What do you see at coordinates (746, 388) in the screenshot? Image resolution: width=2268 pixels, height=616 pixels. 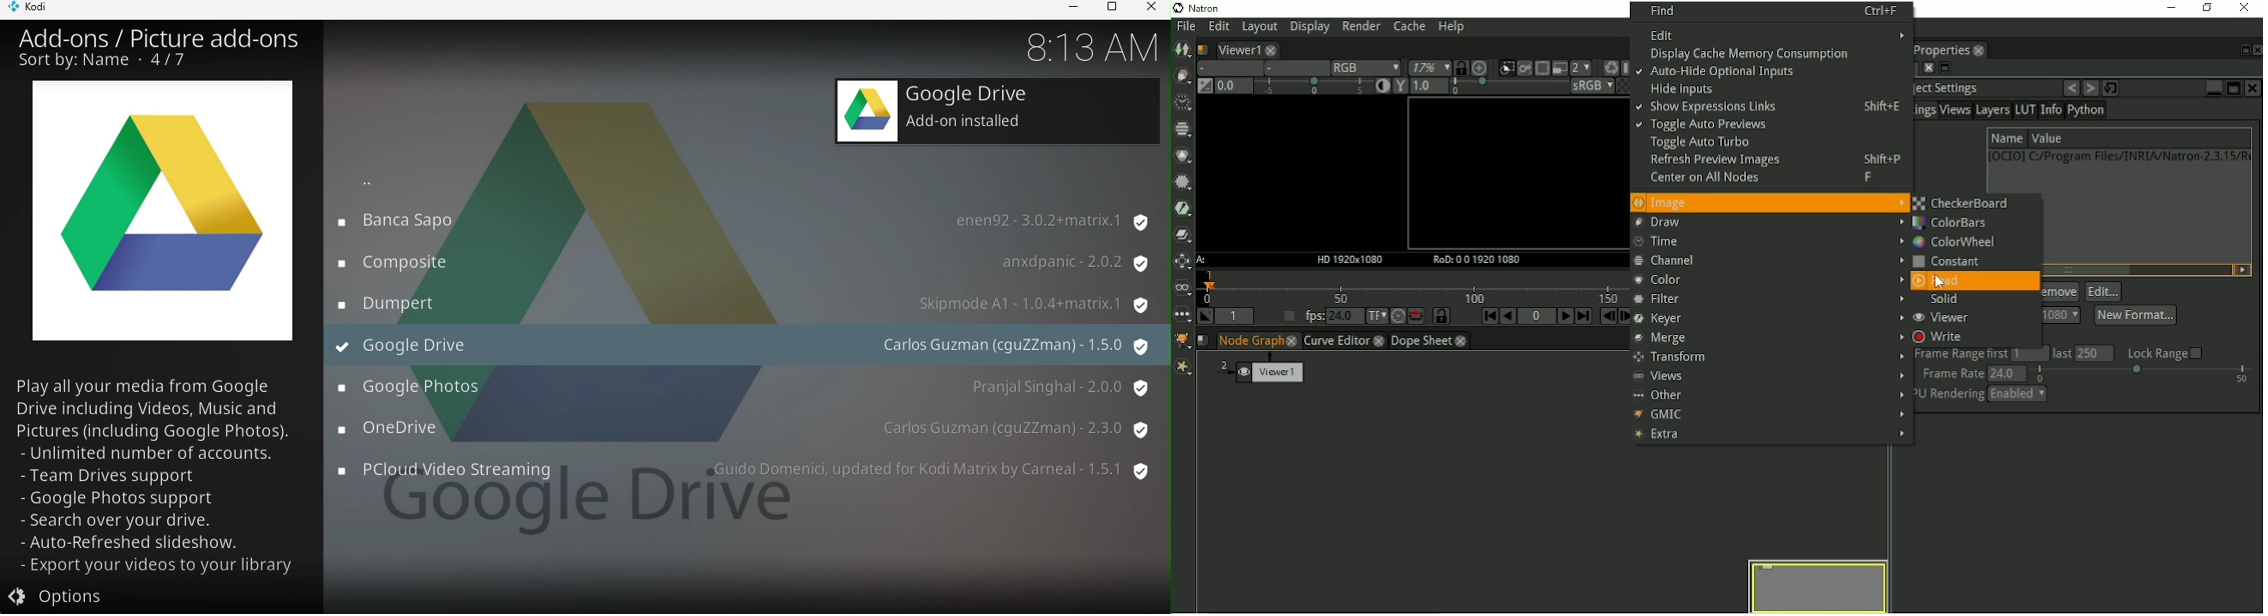 I see `Google photos` at bounding box center [746, 388].